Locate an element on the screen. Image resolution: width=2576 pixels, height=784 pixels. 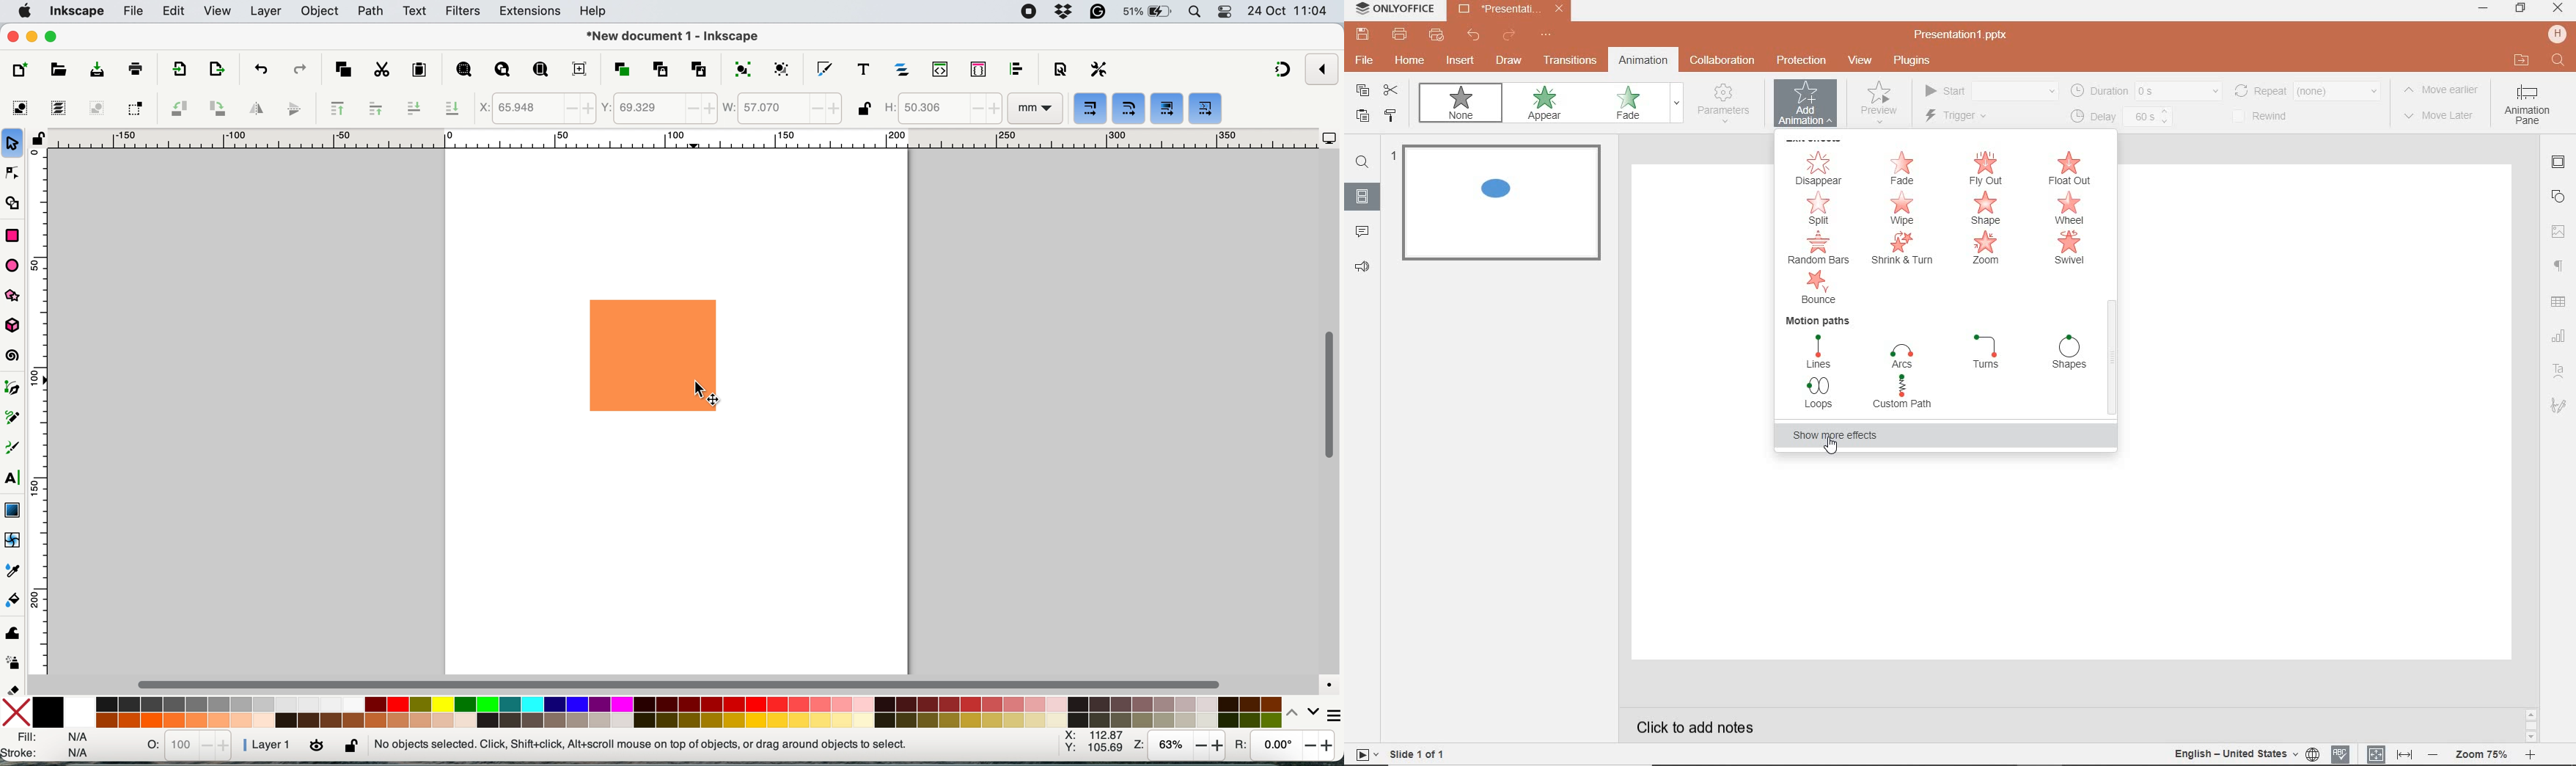
object rotate 90 is located at coordinates (216, 107).